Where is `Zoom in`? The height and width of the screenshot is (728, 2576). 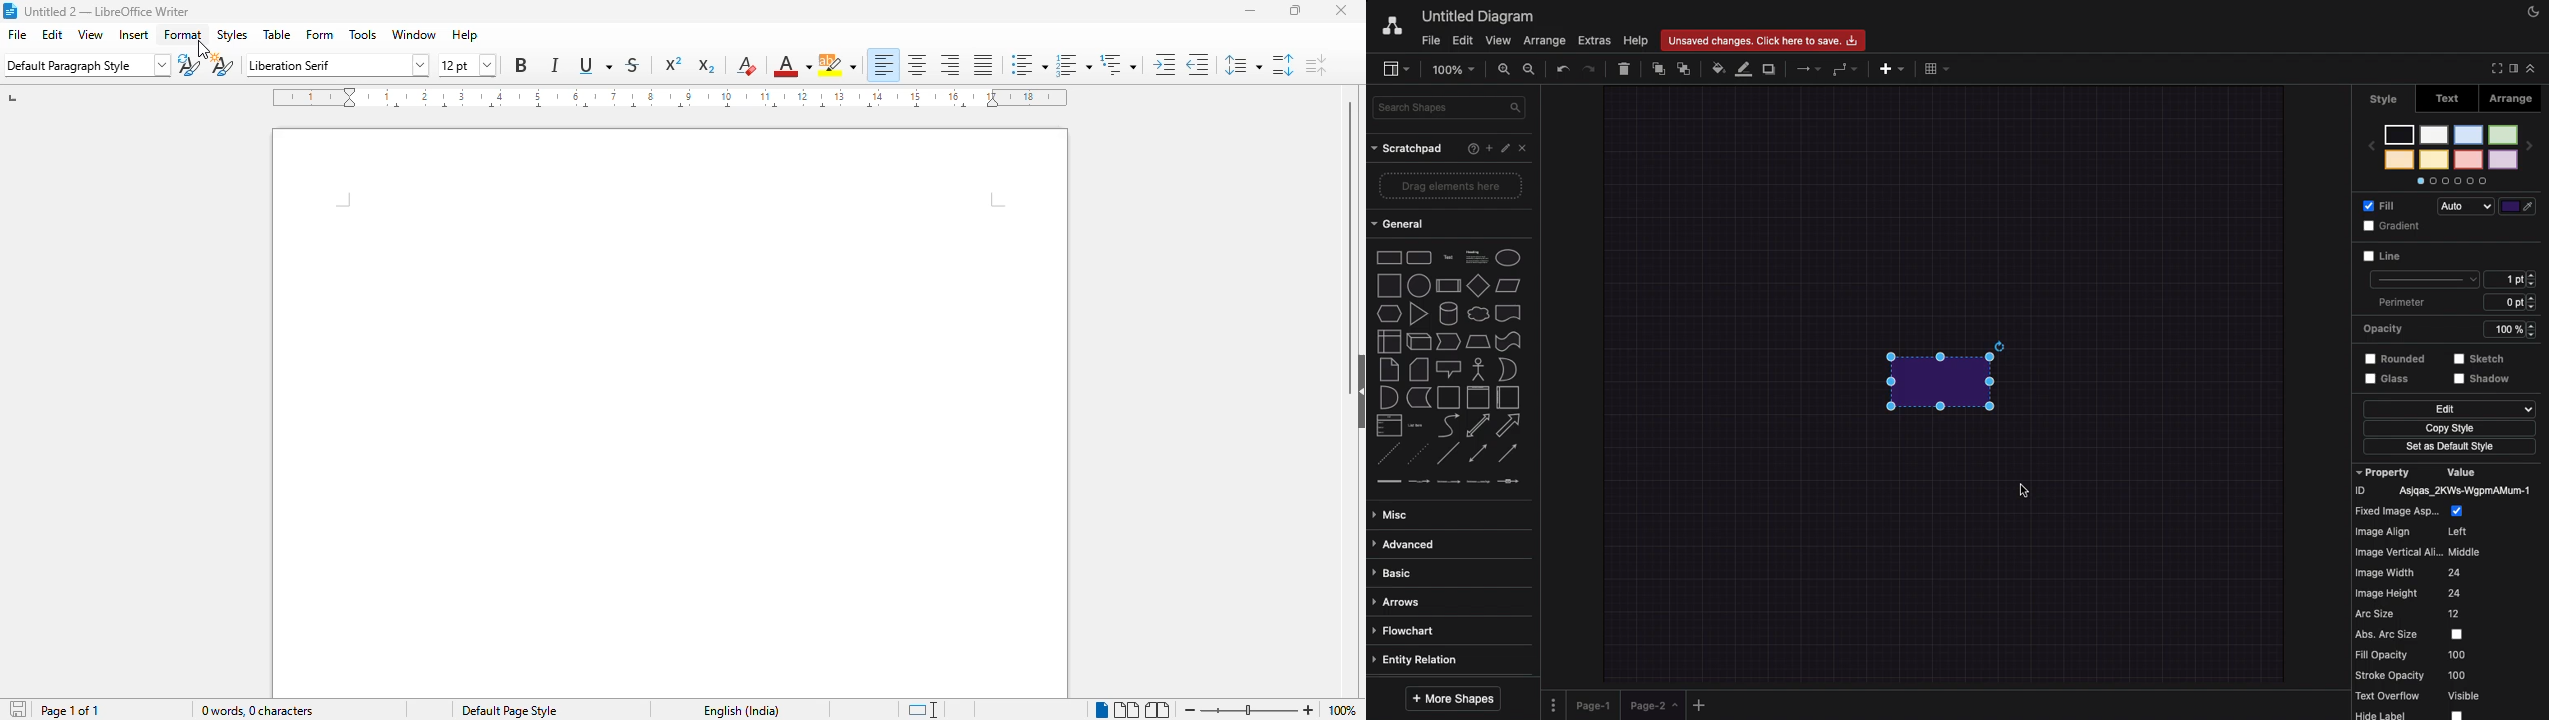 Zoom in is located at coordinates (1507, 72).